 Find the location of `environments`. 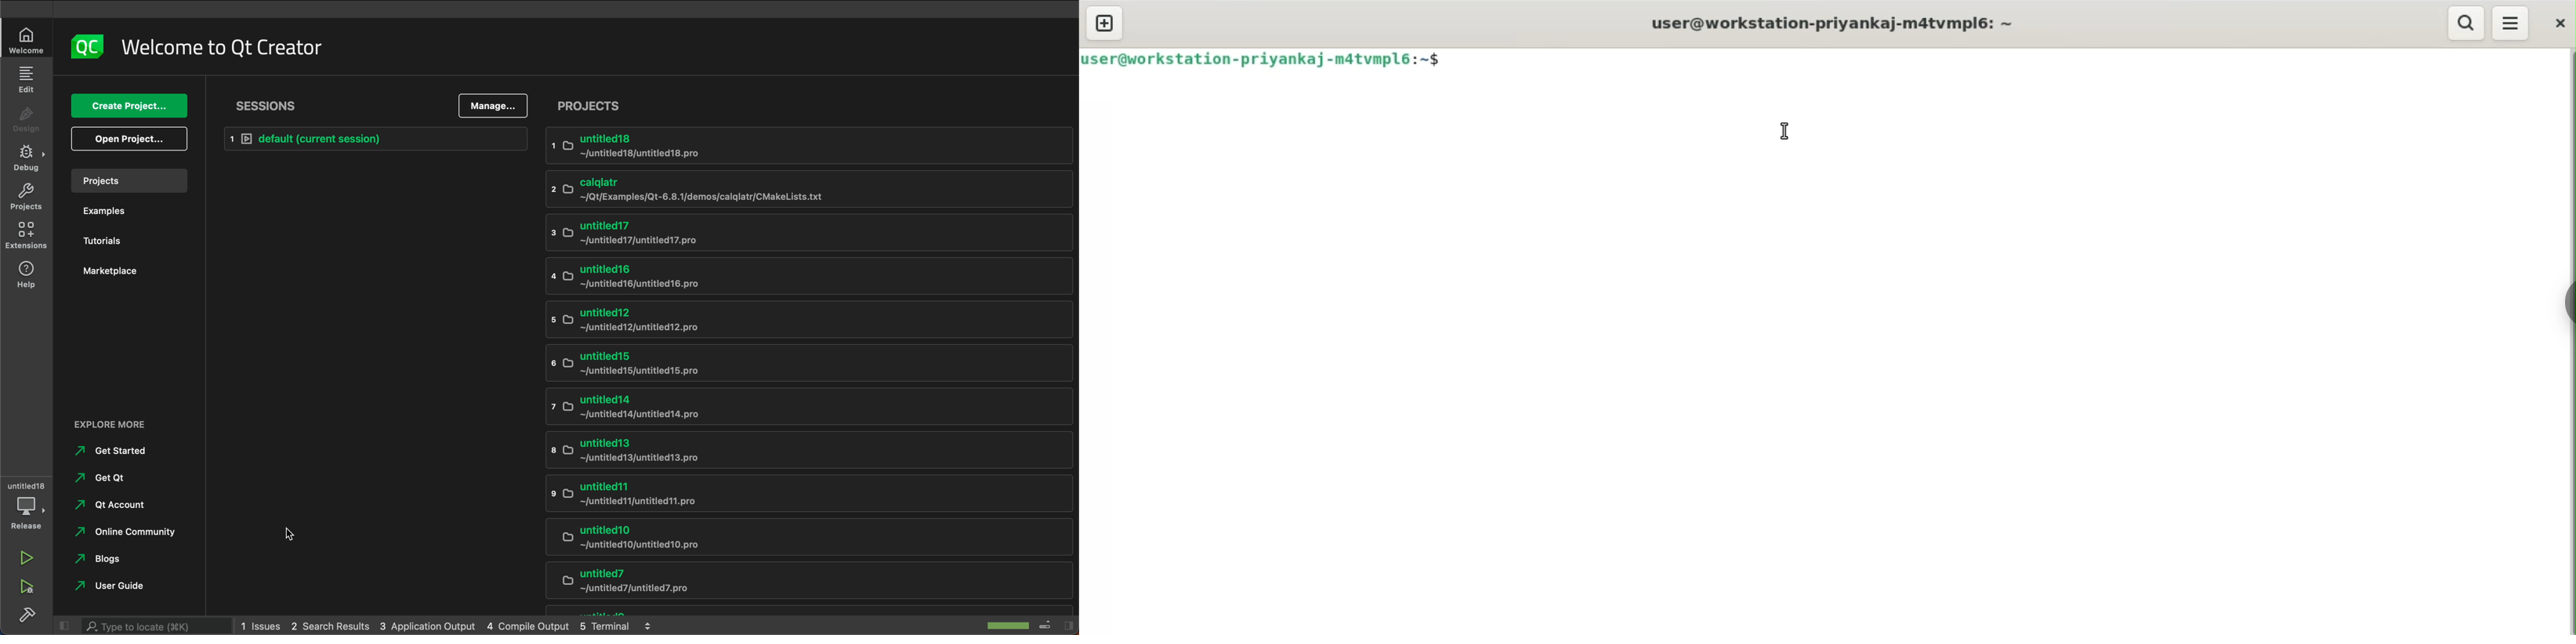

environments is located at coordinates (27, 237).